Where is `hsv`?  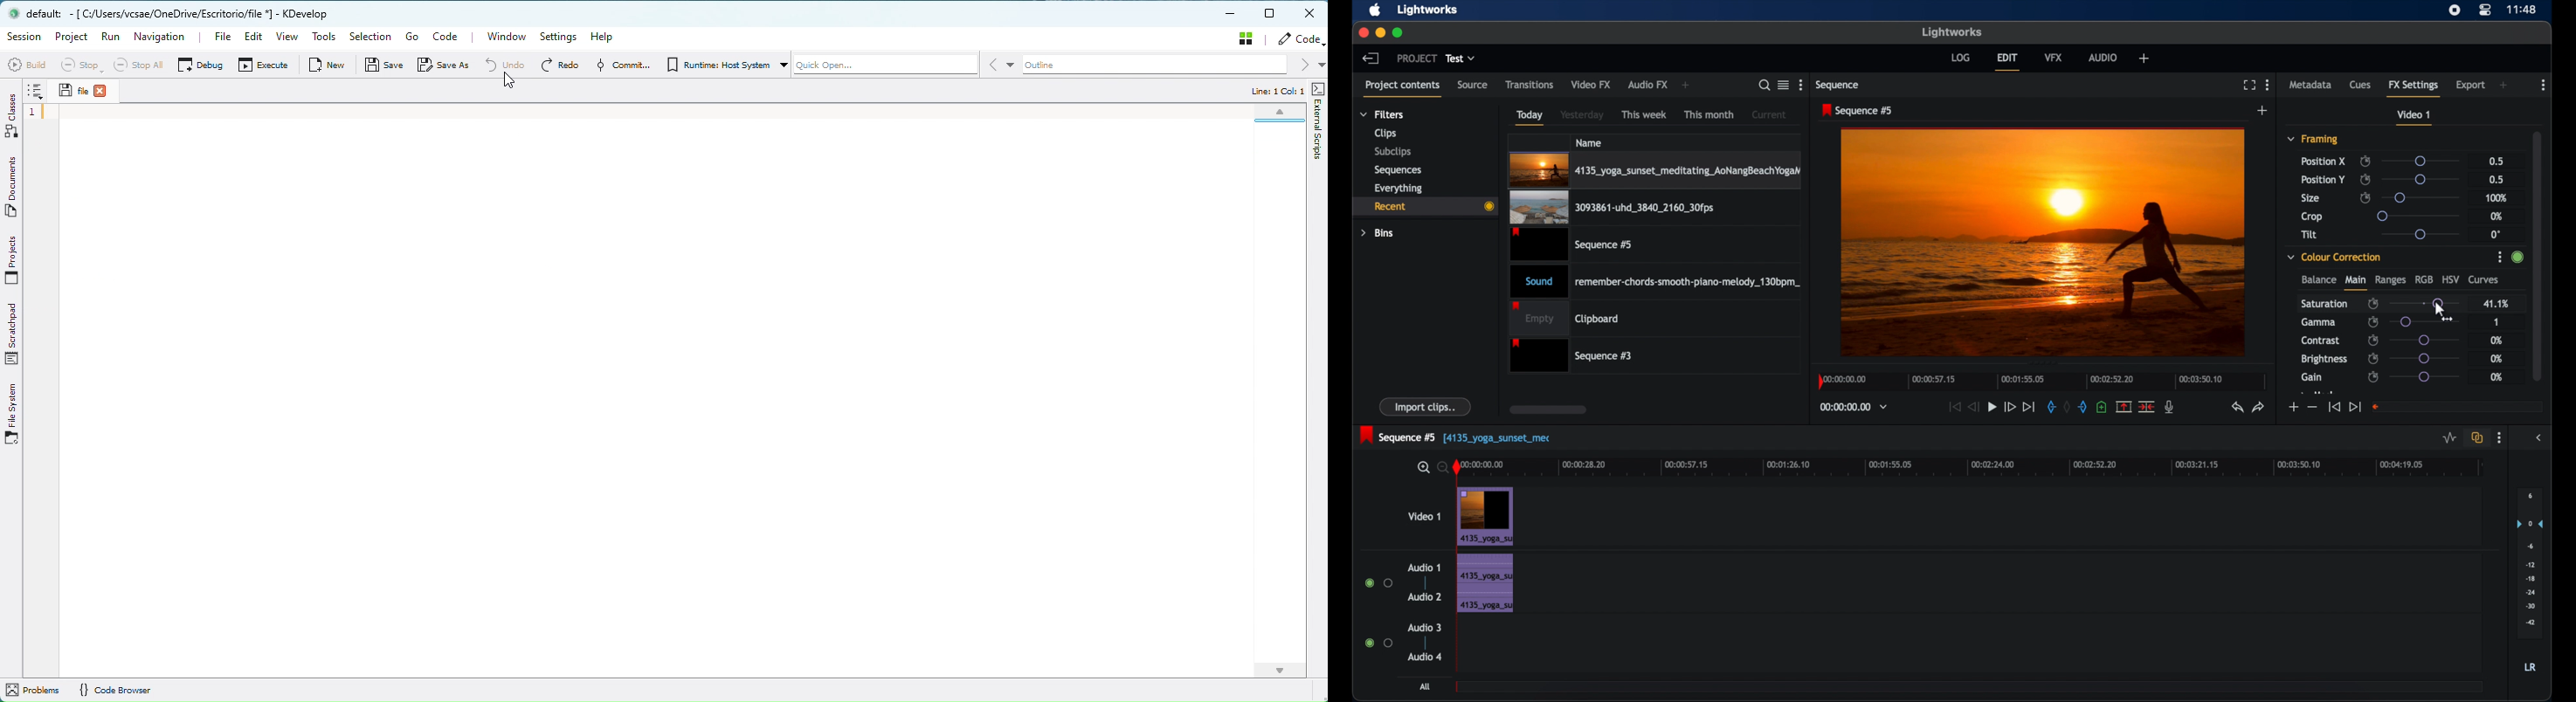
hsv is located at coordinates (2451, 279).